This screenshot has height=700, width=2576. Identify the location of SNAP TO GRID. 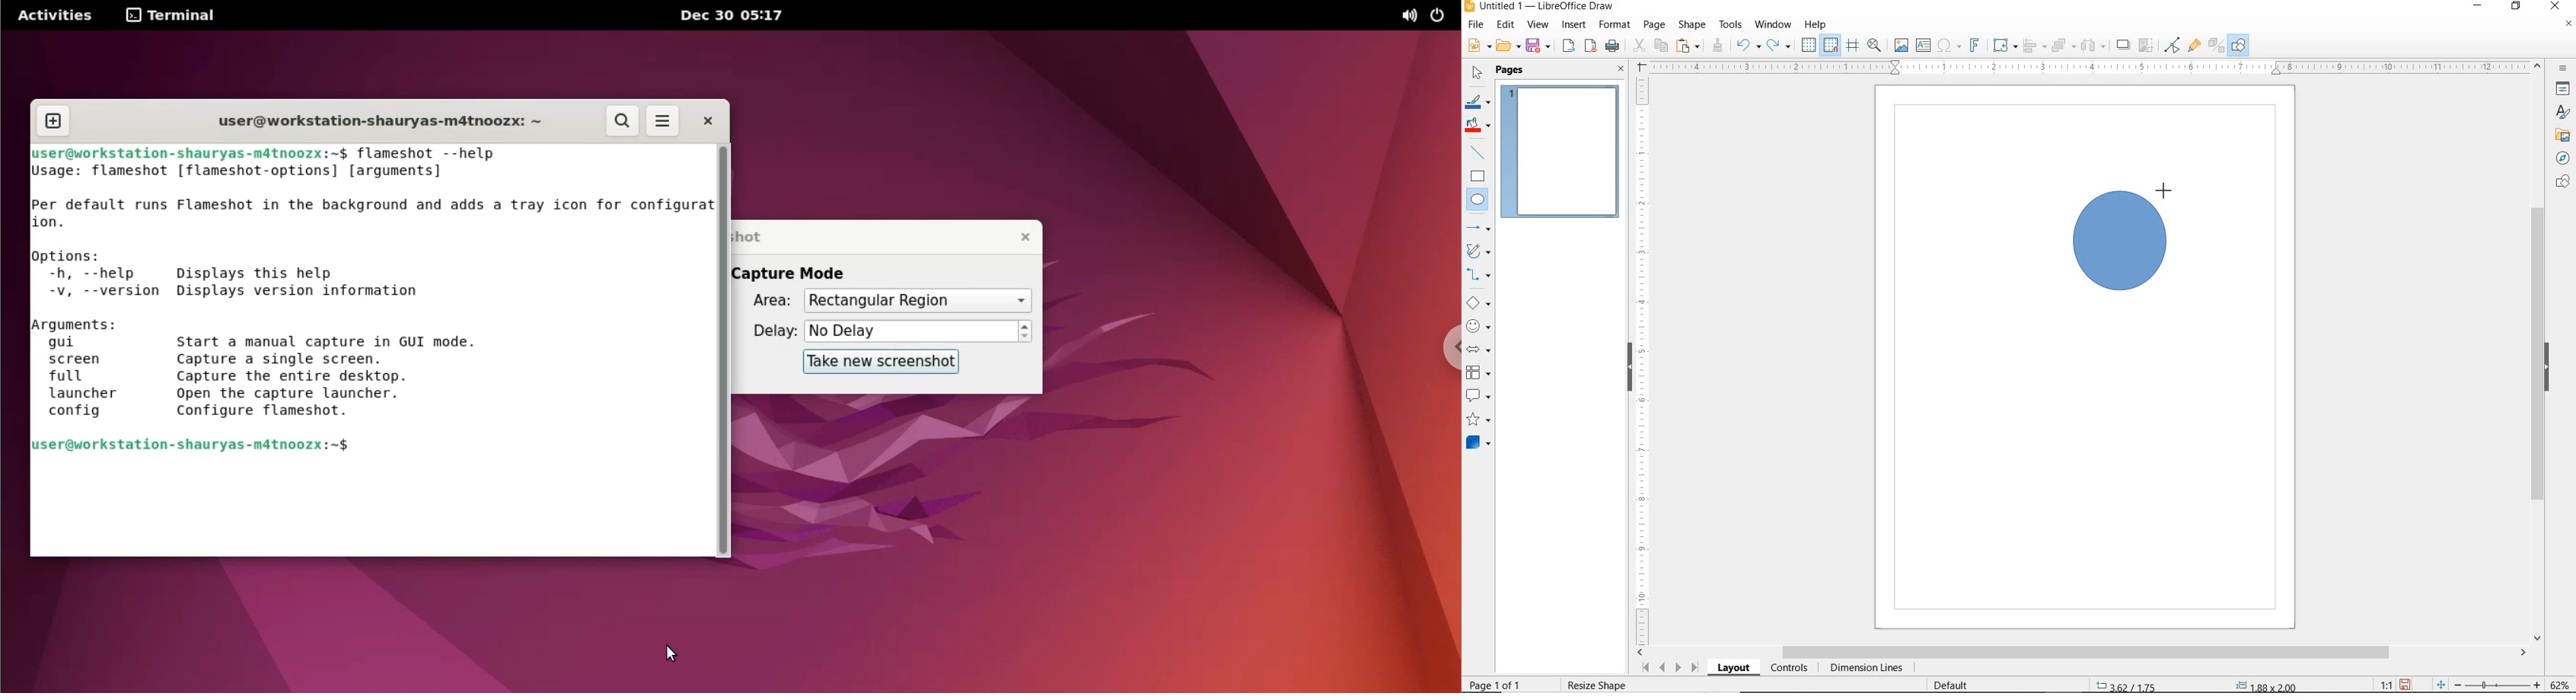
(1830, 45).